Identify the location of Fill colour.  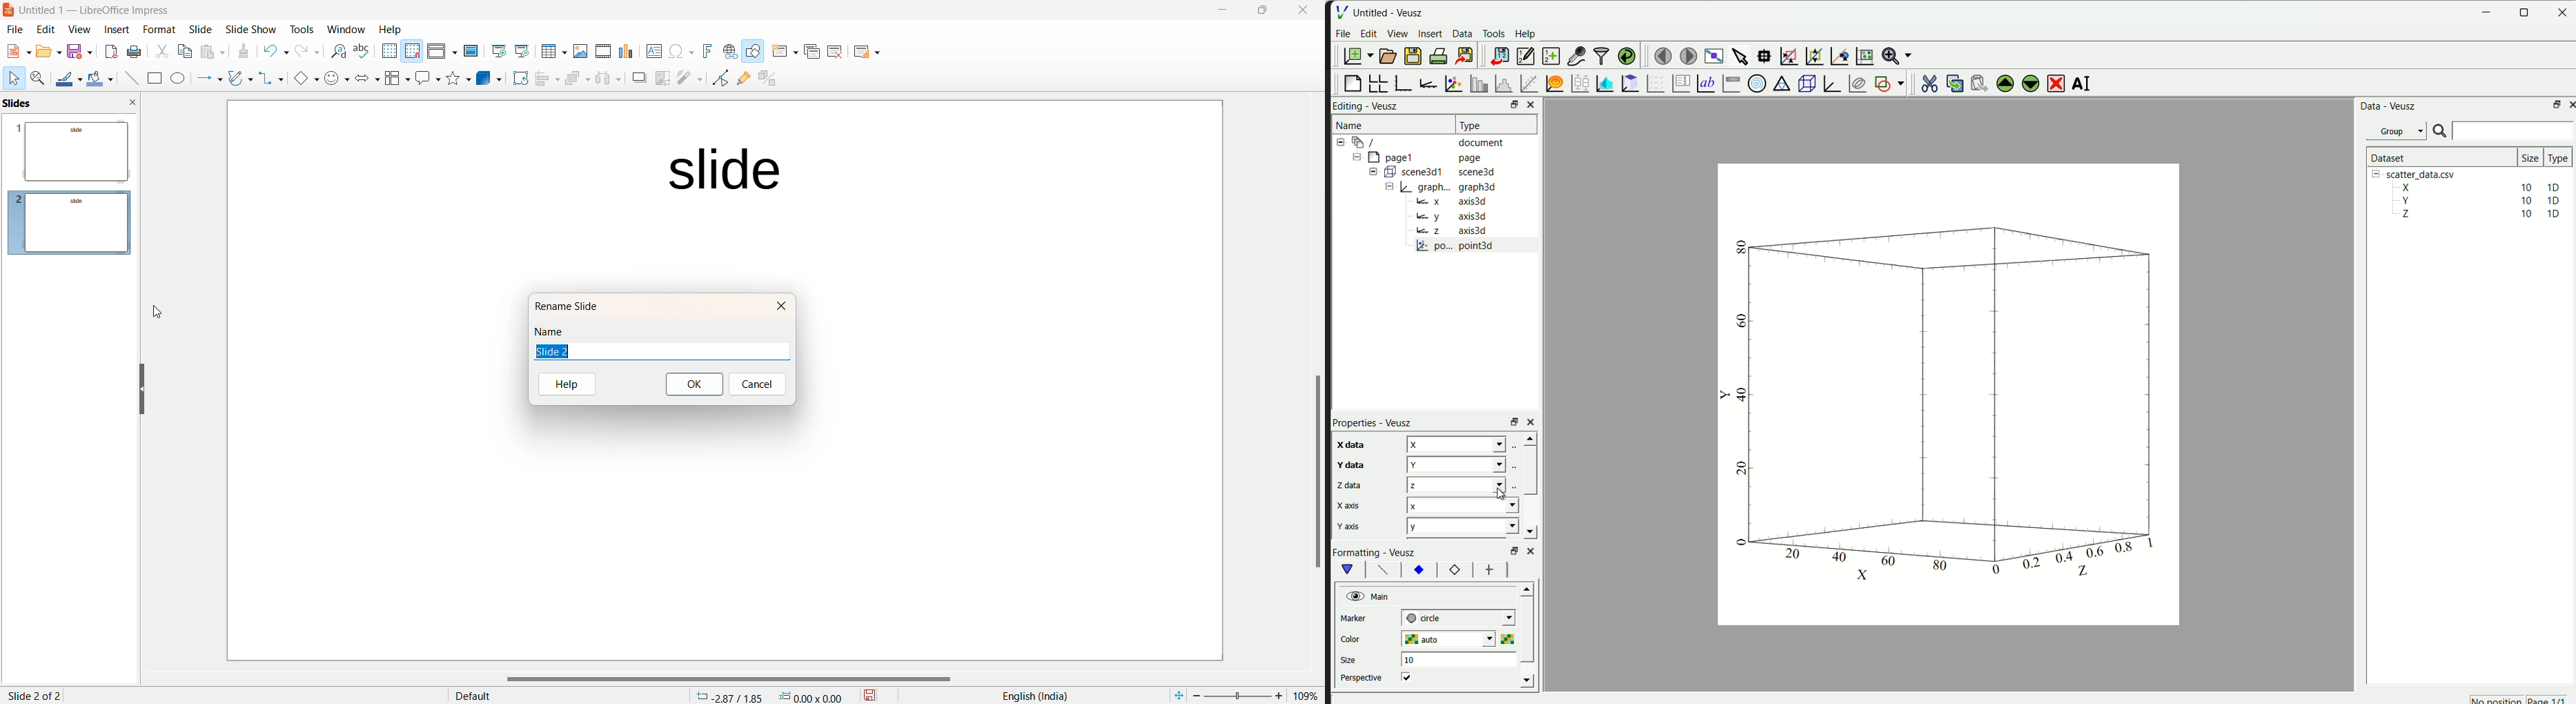
(98, 78).